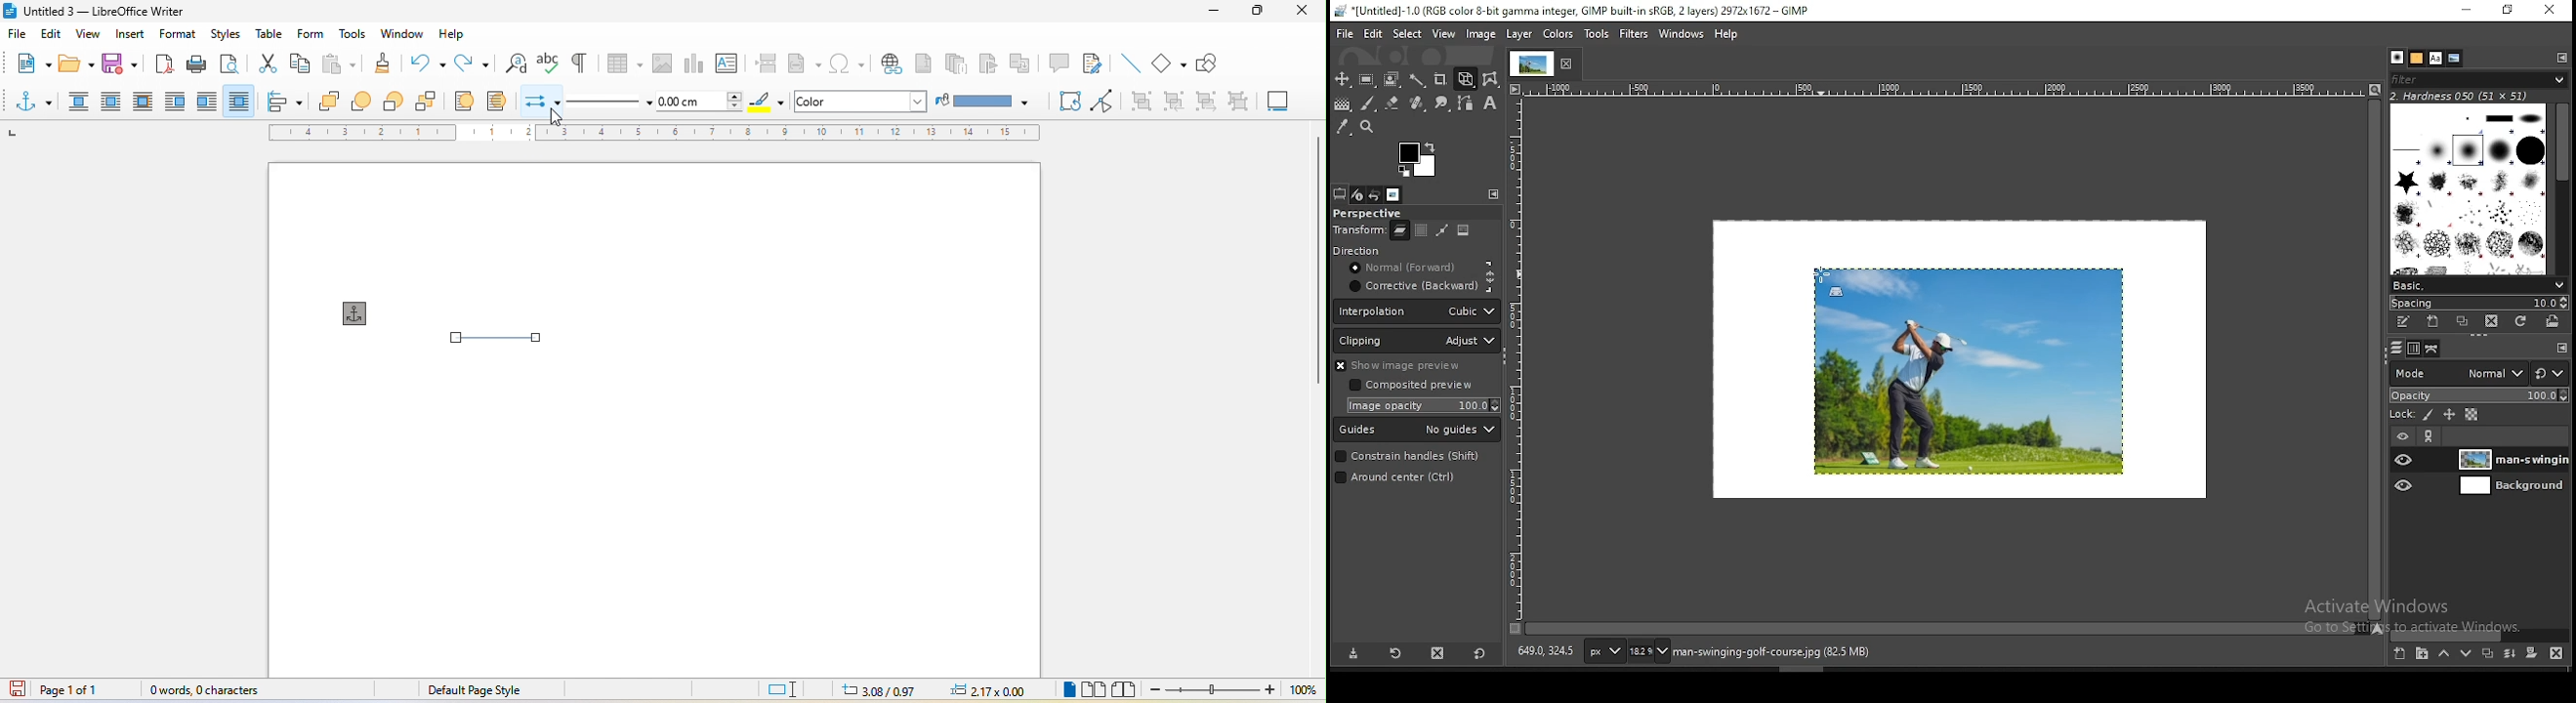 This screenshot has height=728, width=2576. I want to click on delete layer, so click(2556, 652).